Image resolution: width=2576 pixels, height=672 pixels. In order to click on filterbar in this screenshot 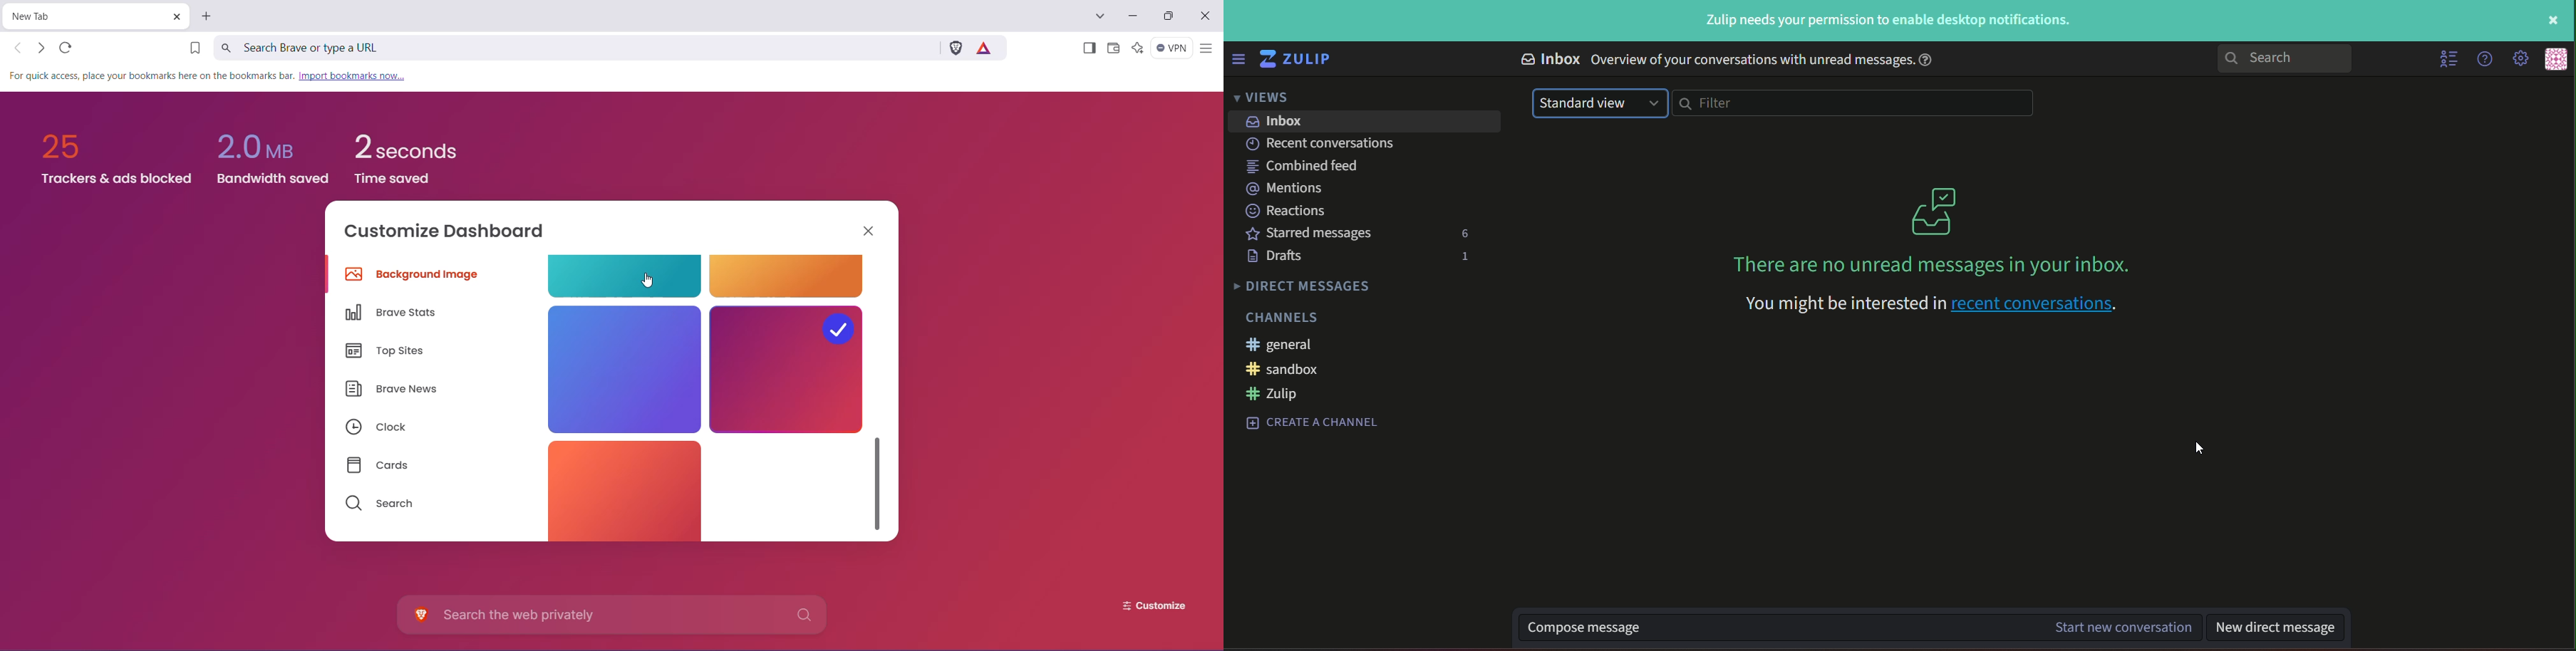, I will do `click(1856, 104)`.